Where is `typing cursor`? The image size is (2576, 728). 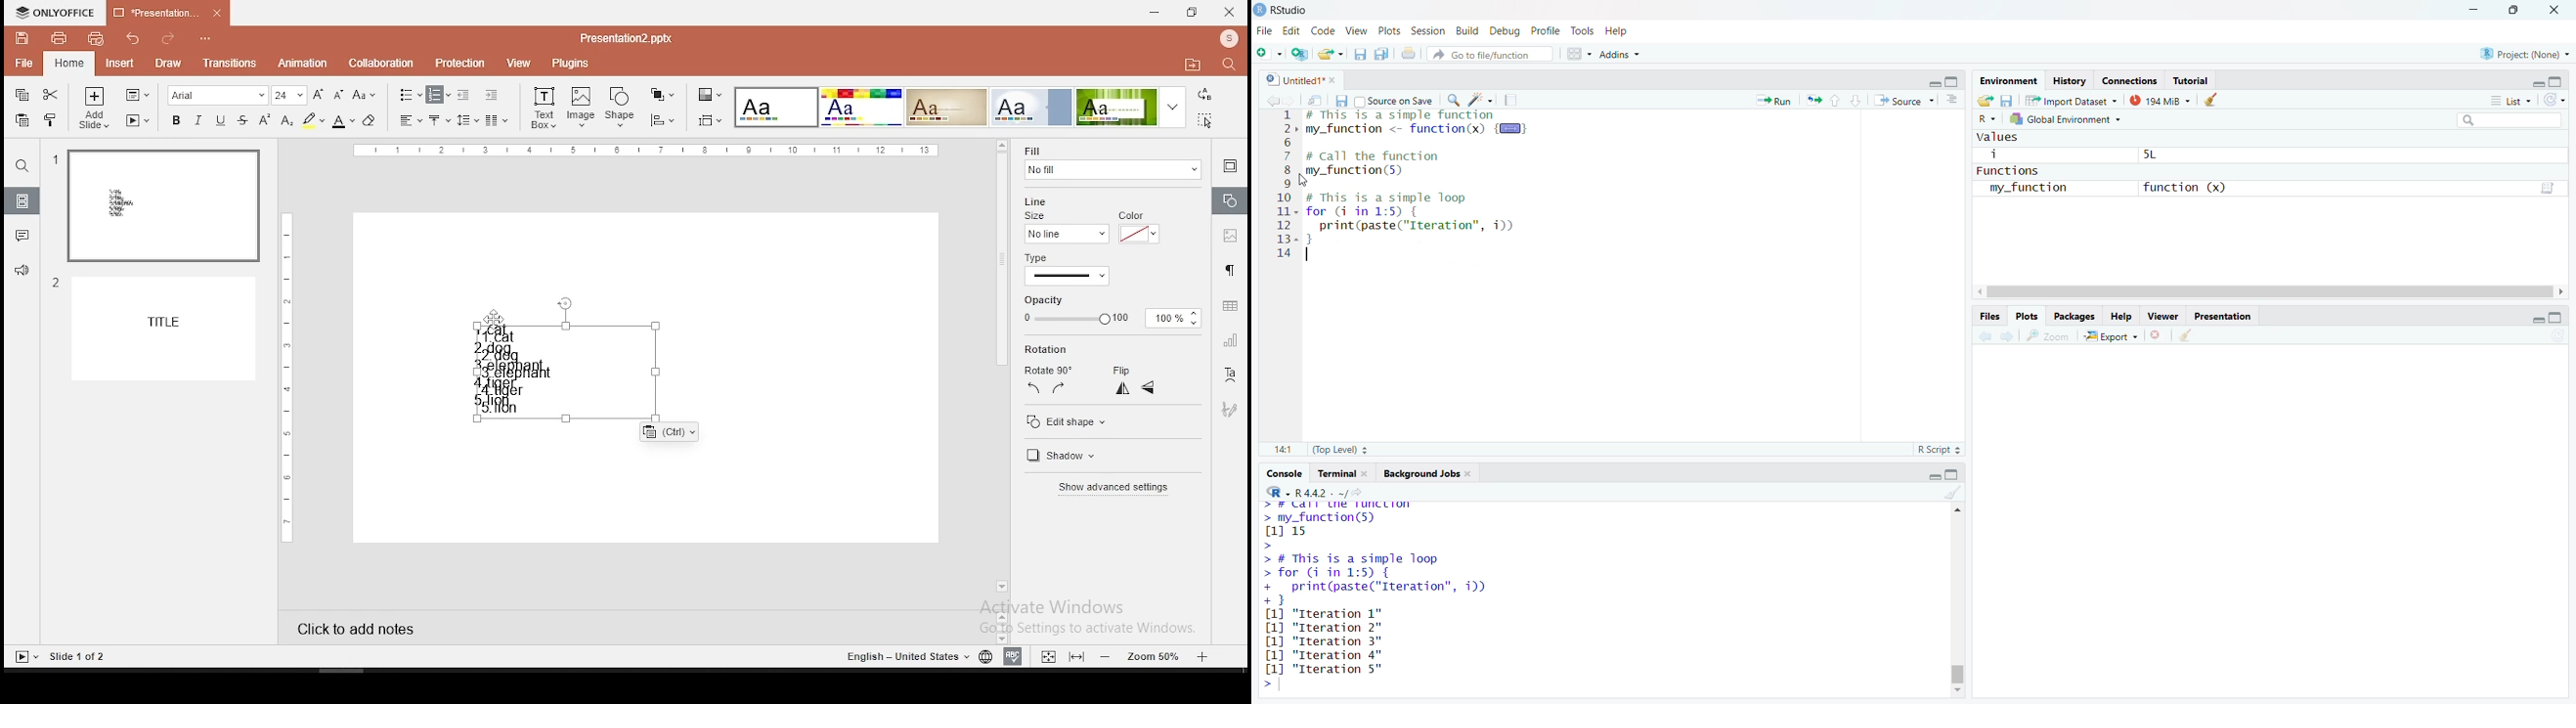 typing cursor is located at coordinates (1313, 256).